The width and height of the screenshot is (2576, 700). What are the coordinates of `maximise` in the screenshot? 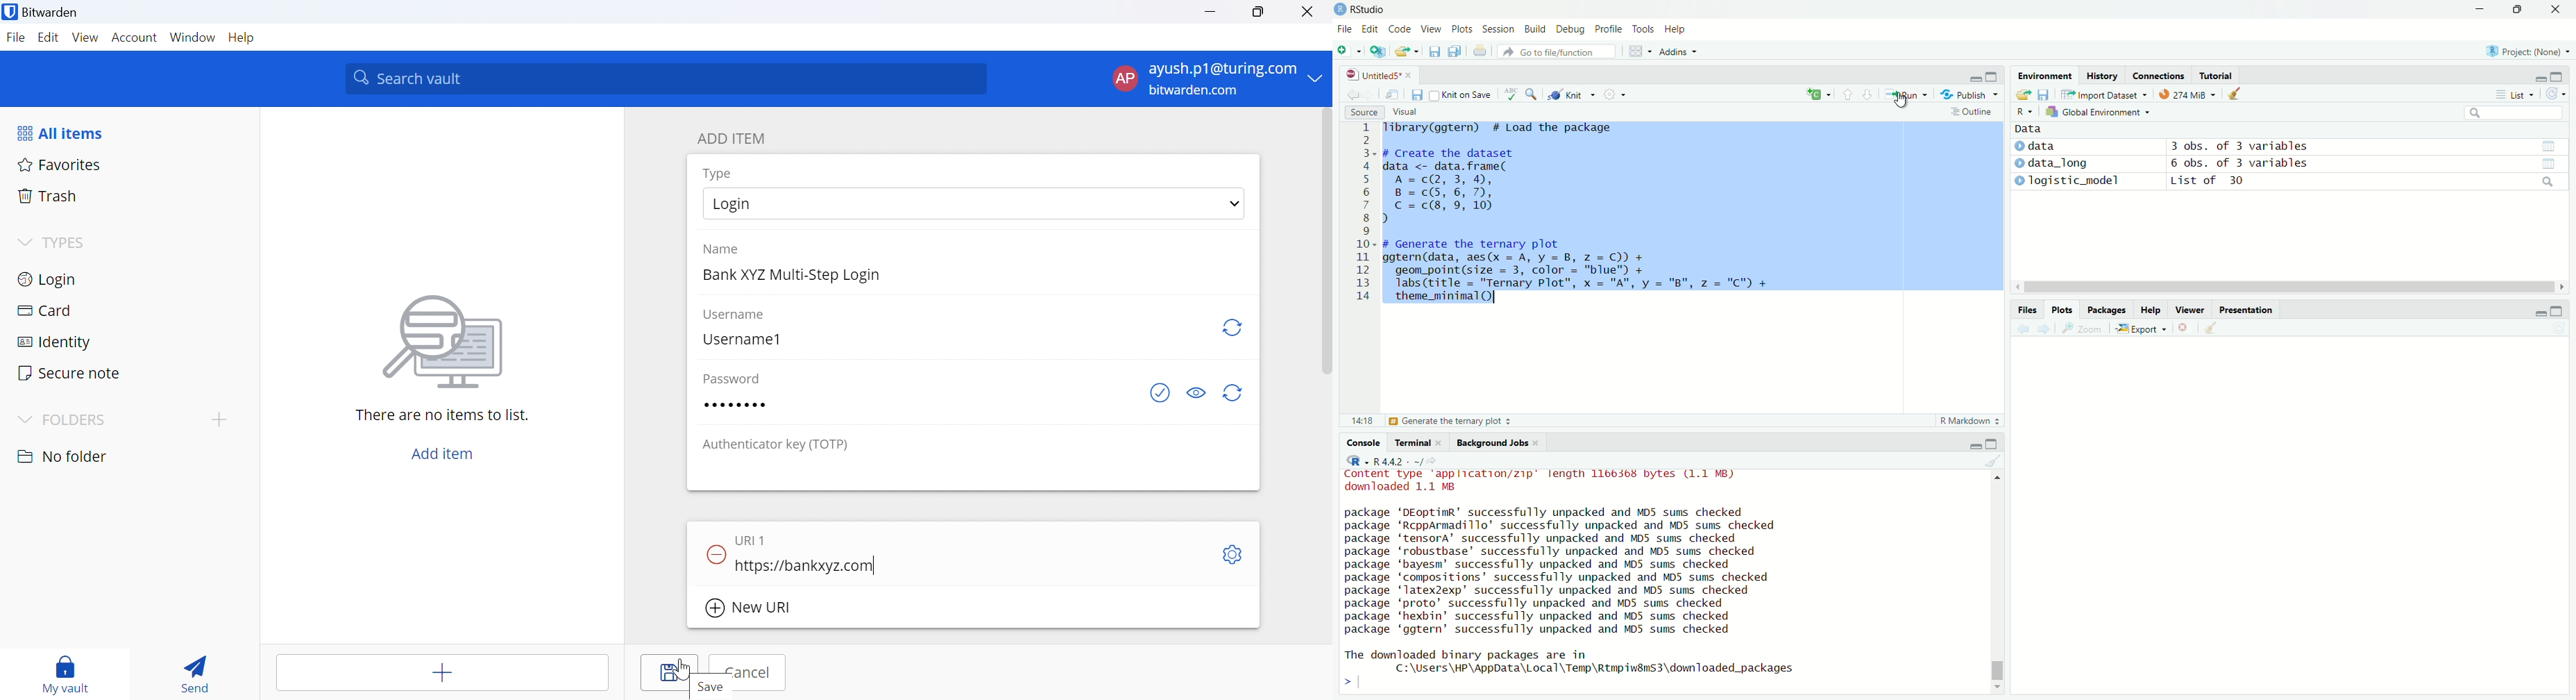 It's located at (2556, 312).